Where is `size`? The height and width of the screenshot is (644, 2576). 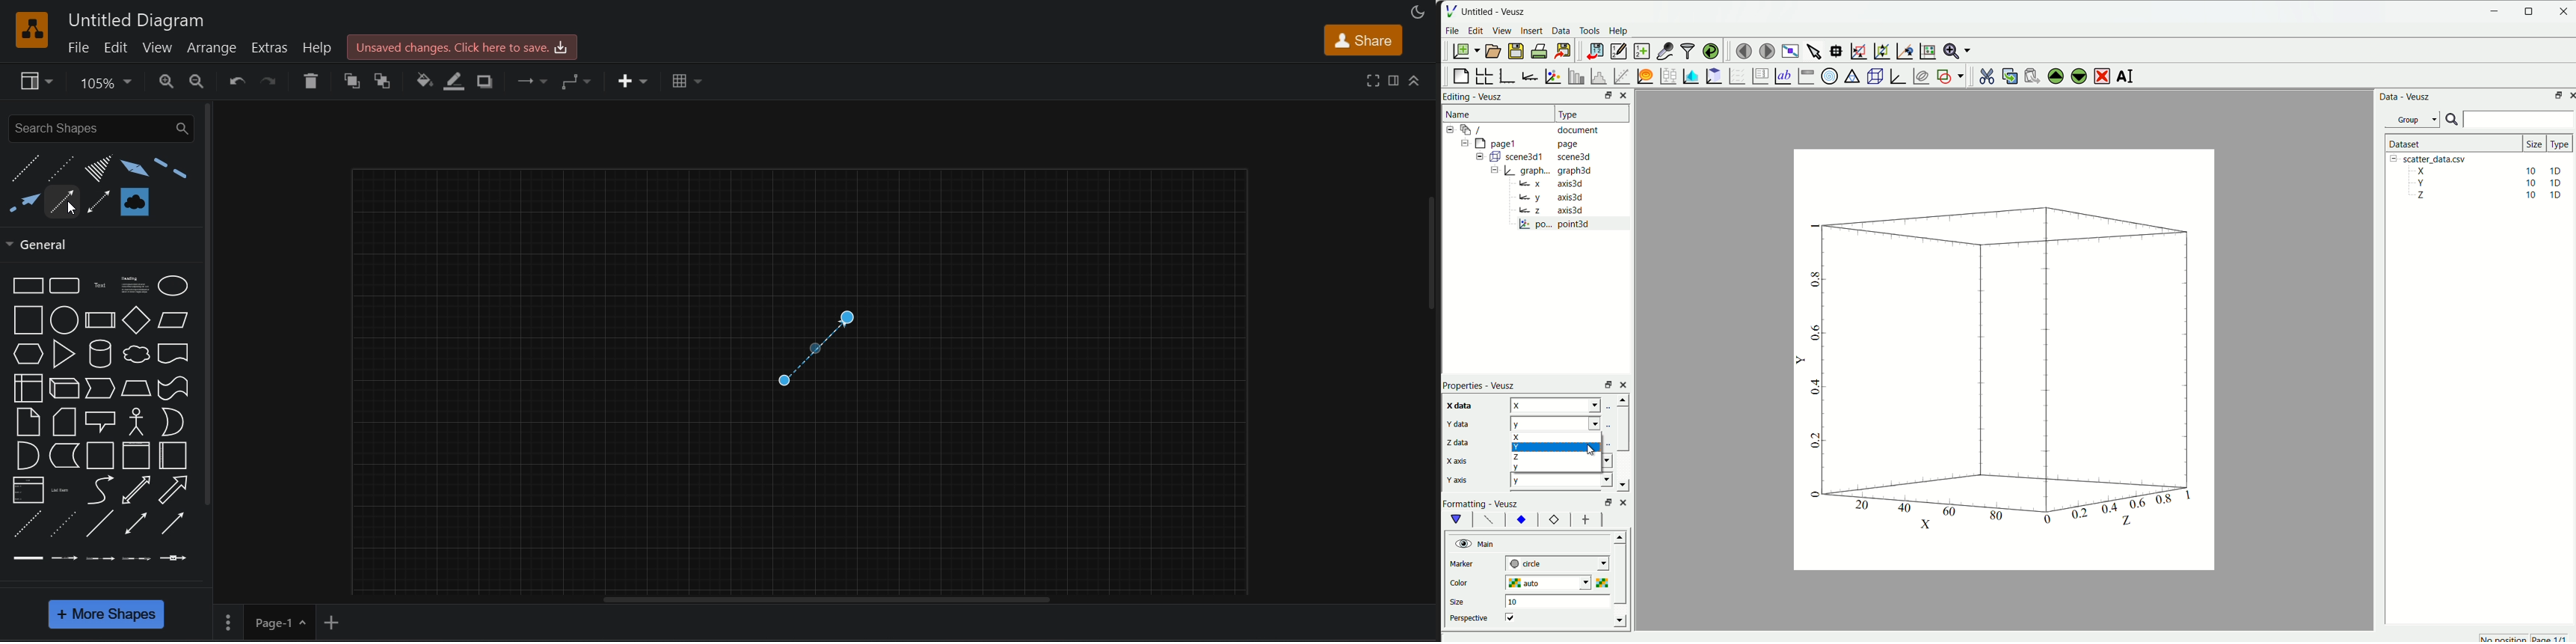 size is located at coordinates (2531, 141).